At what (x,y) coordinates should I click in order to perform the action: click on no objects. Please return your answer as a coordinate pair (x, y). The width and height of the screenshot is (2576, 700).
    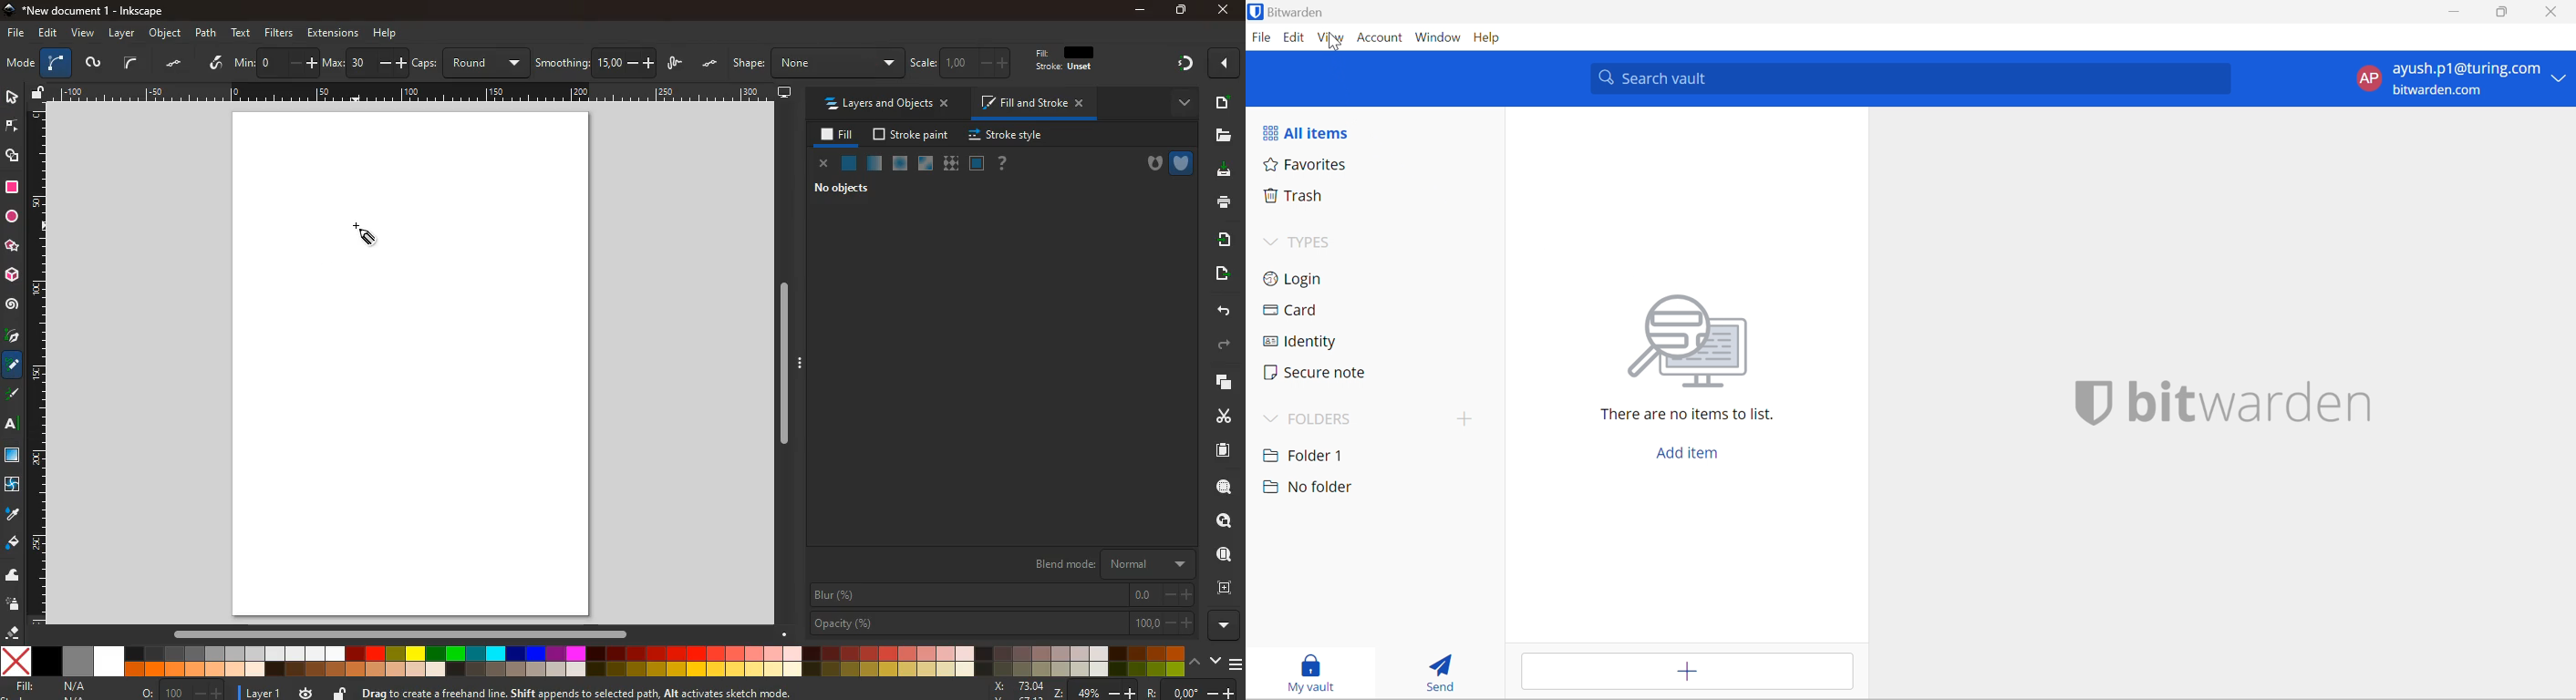
    Looking at the image, I should click on (845, 188).